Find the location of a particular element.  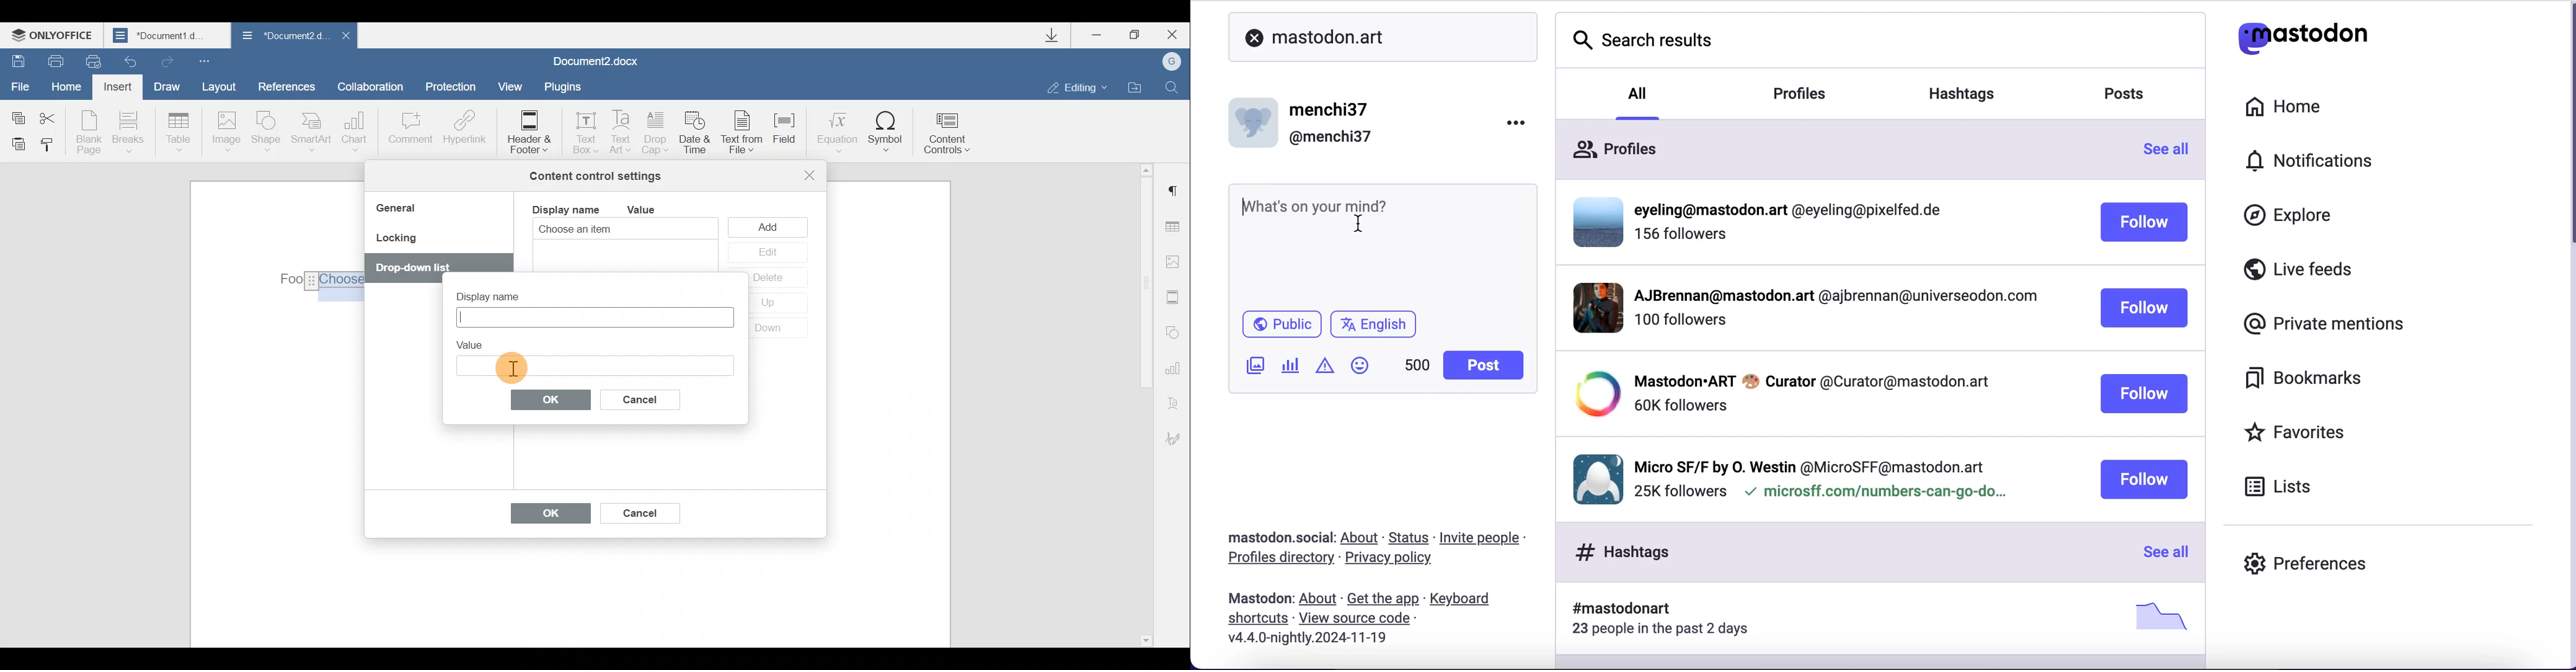

follow is located at coordinates (2145, 222).